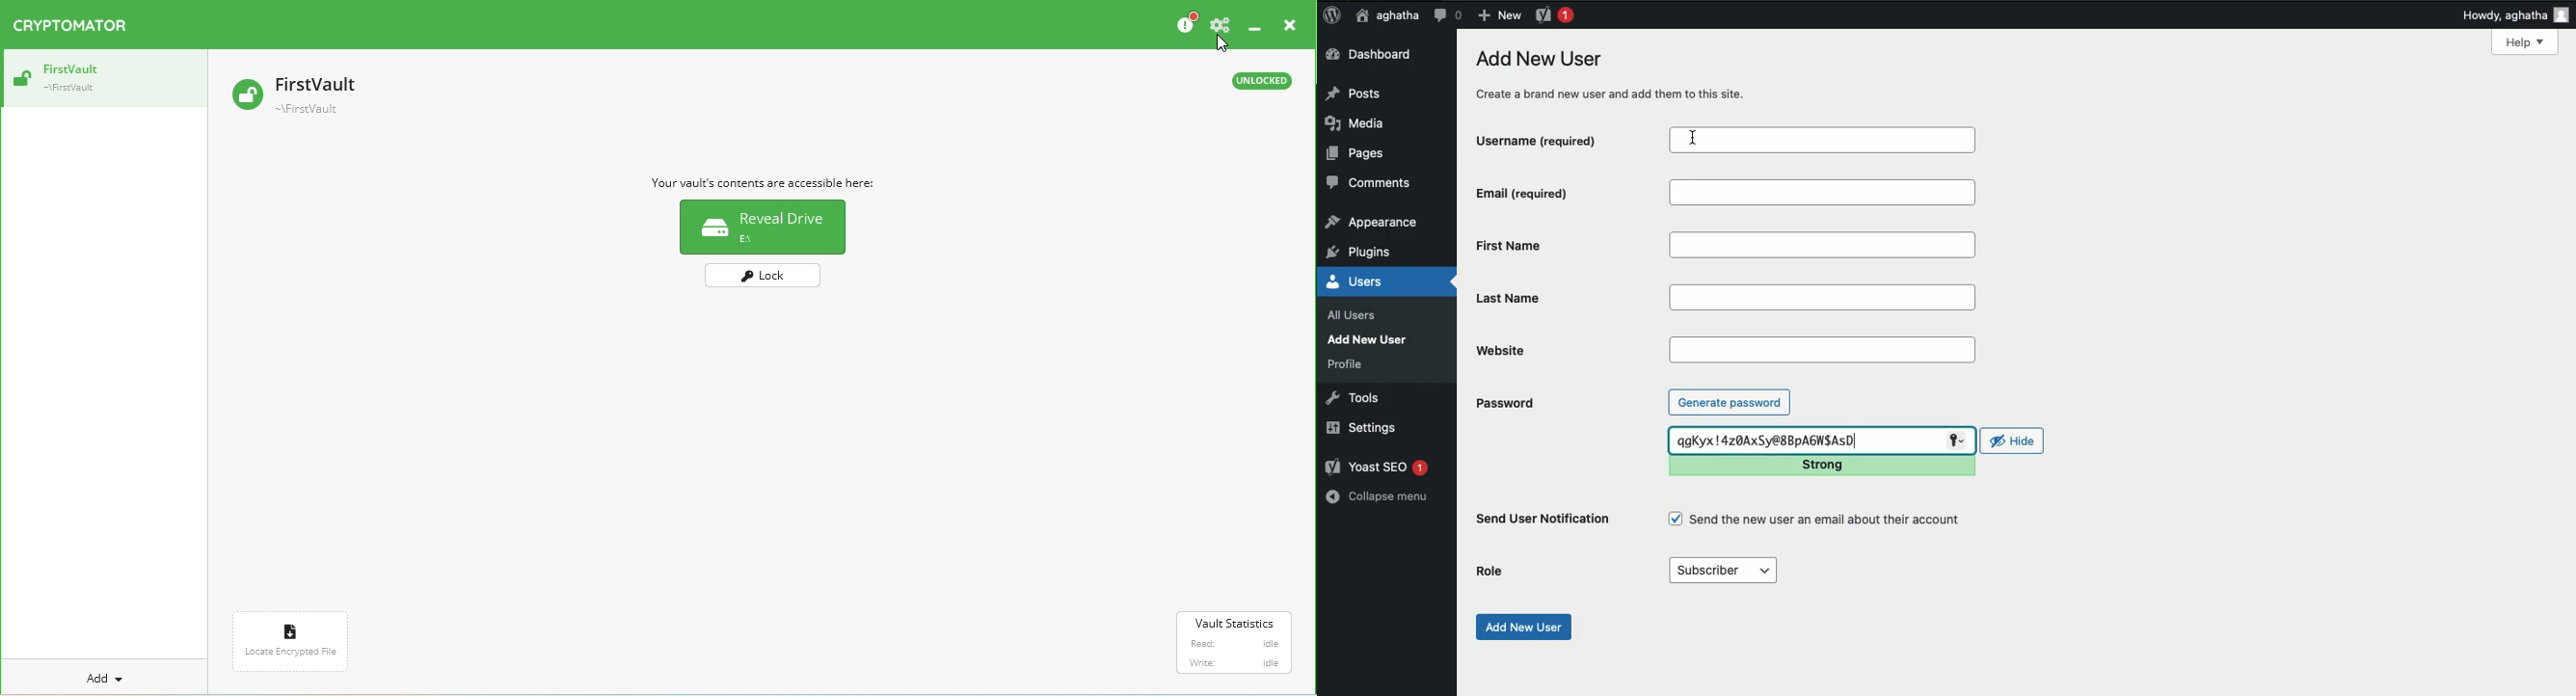 Image resolution: width=2576 pixels, height=700 pixels. Describe the element at coordinates (1370, 185) in the screenshot. I see `Comments` at that location.